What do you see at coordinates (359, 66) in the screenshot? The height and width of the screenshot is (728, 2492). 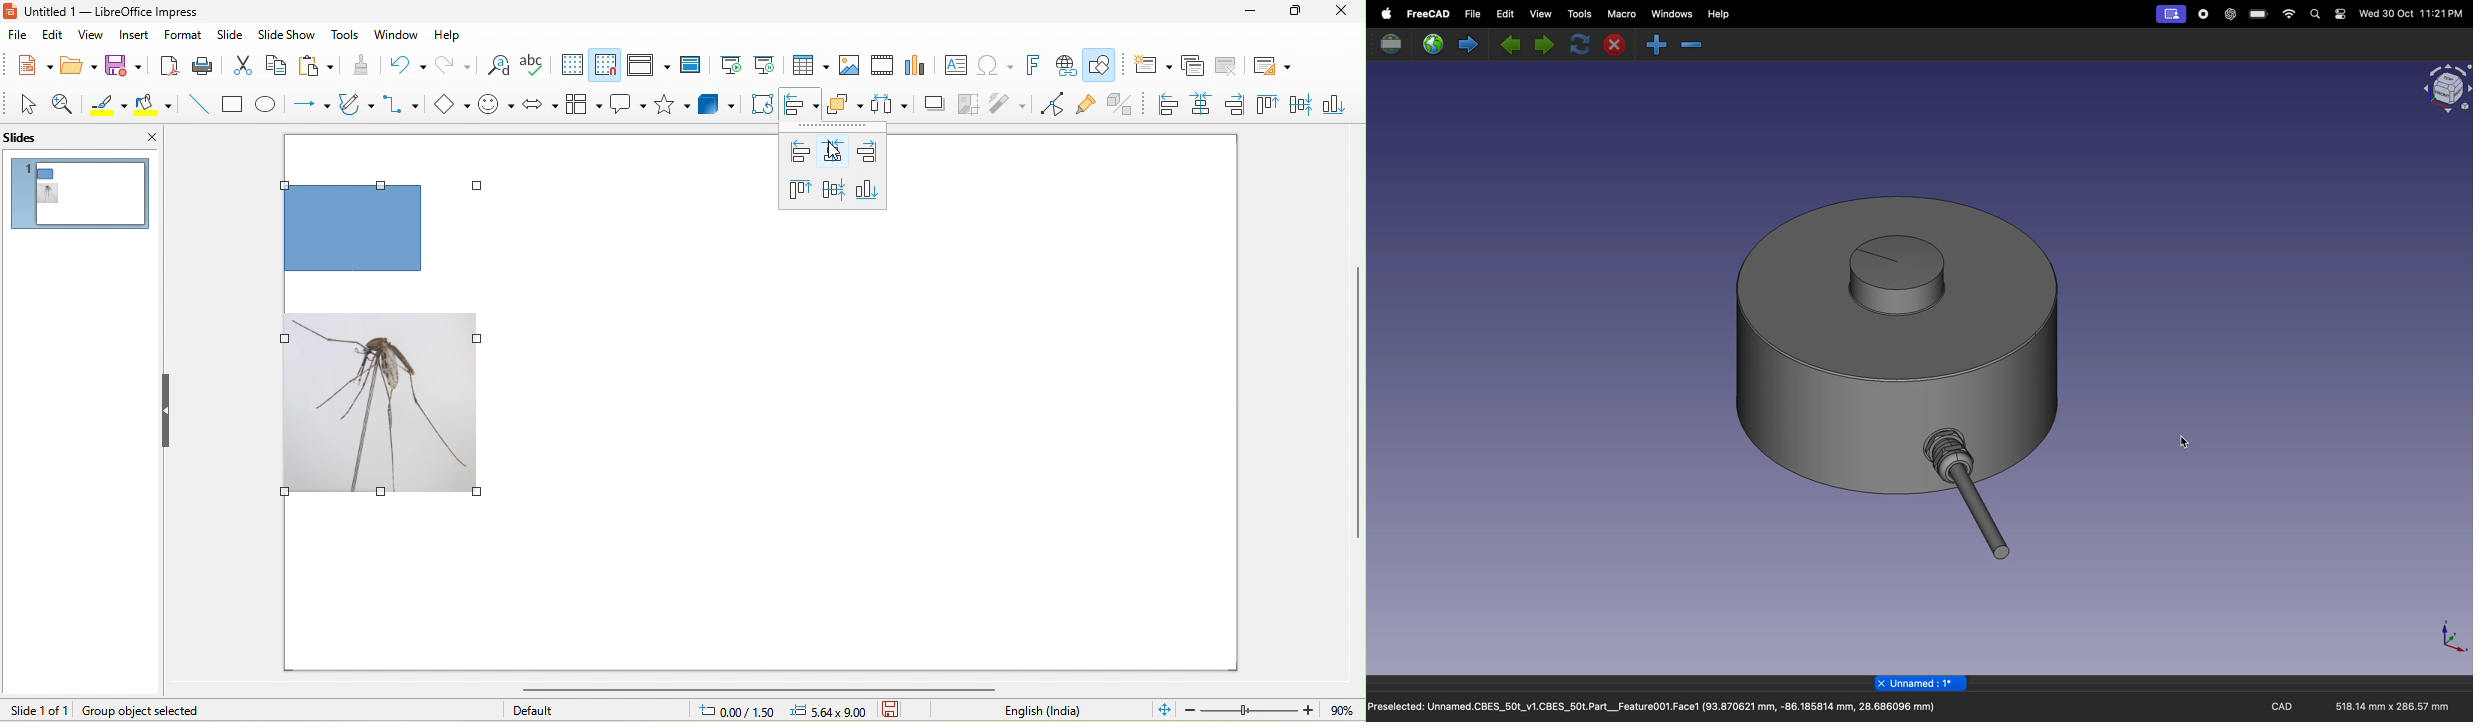 I see `clone formatting` at bounding box center [359, 66].